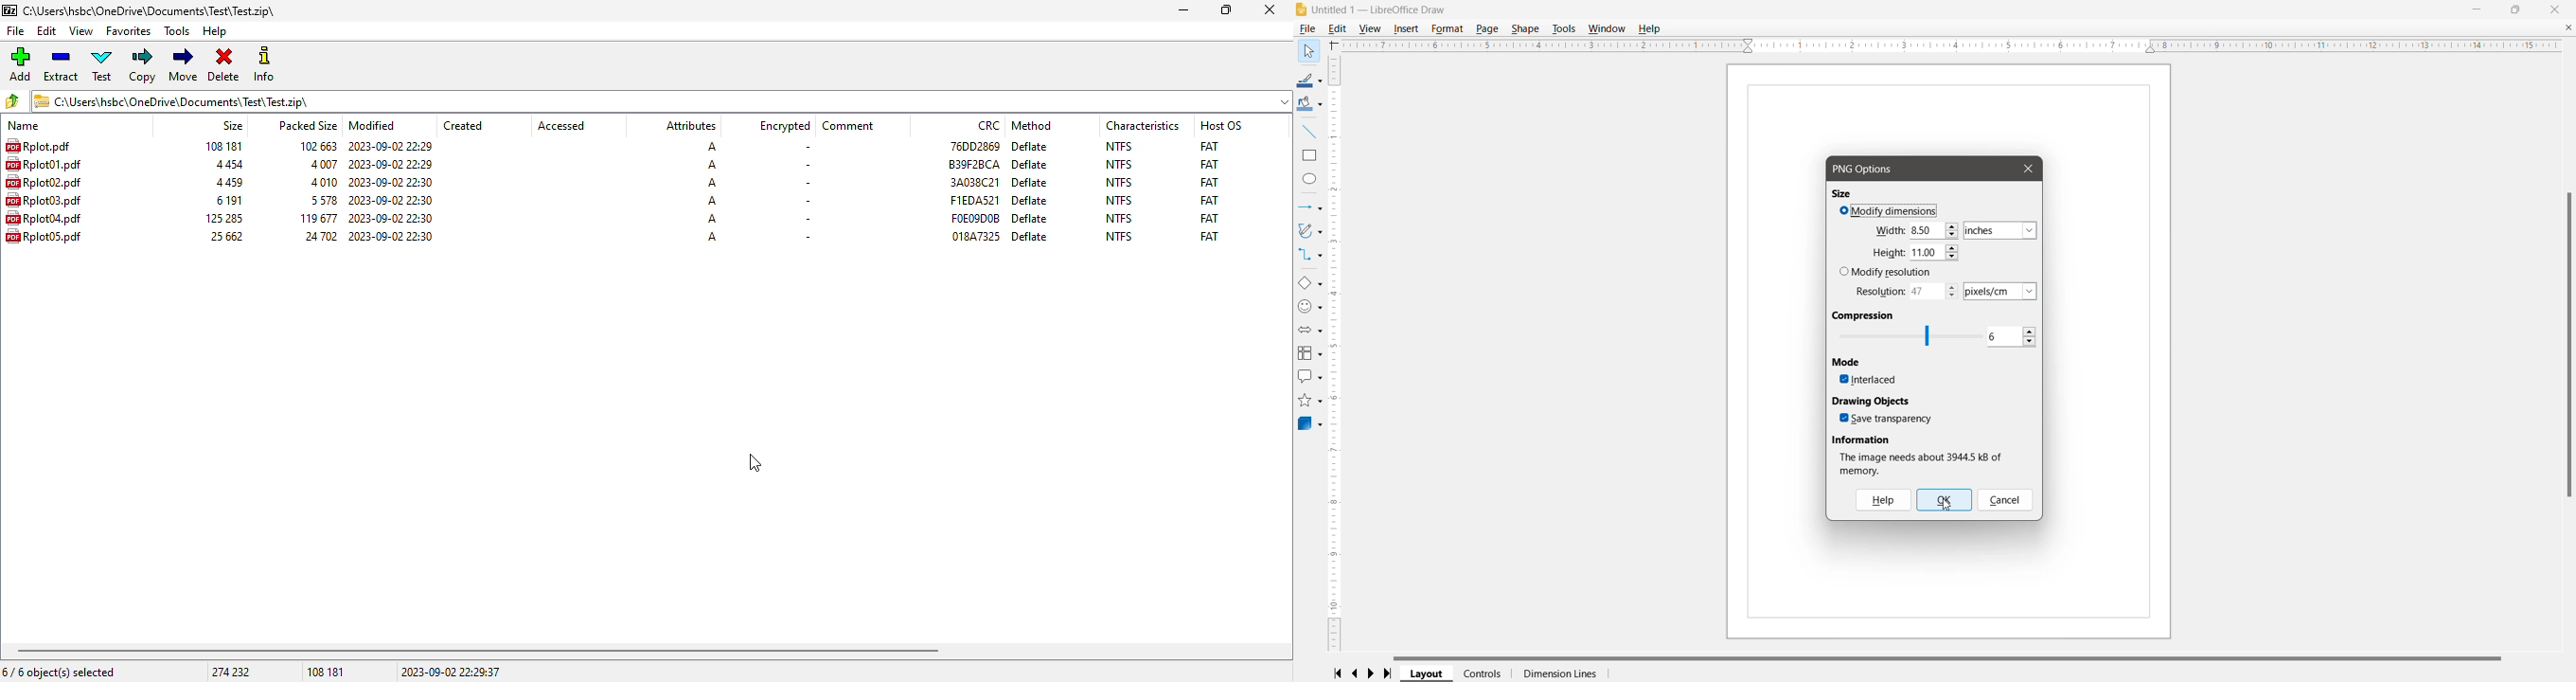 This screenshot has width=2576, height=700. What do you see at coordinates (1118, 236) in the screenshot?
I see `NTFS` at bounding box center [1118, 236].